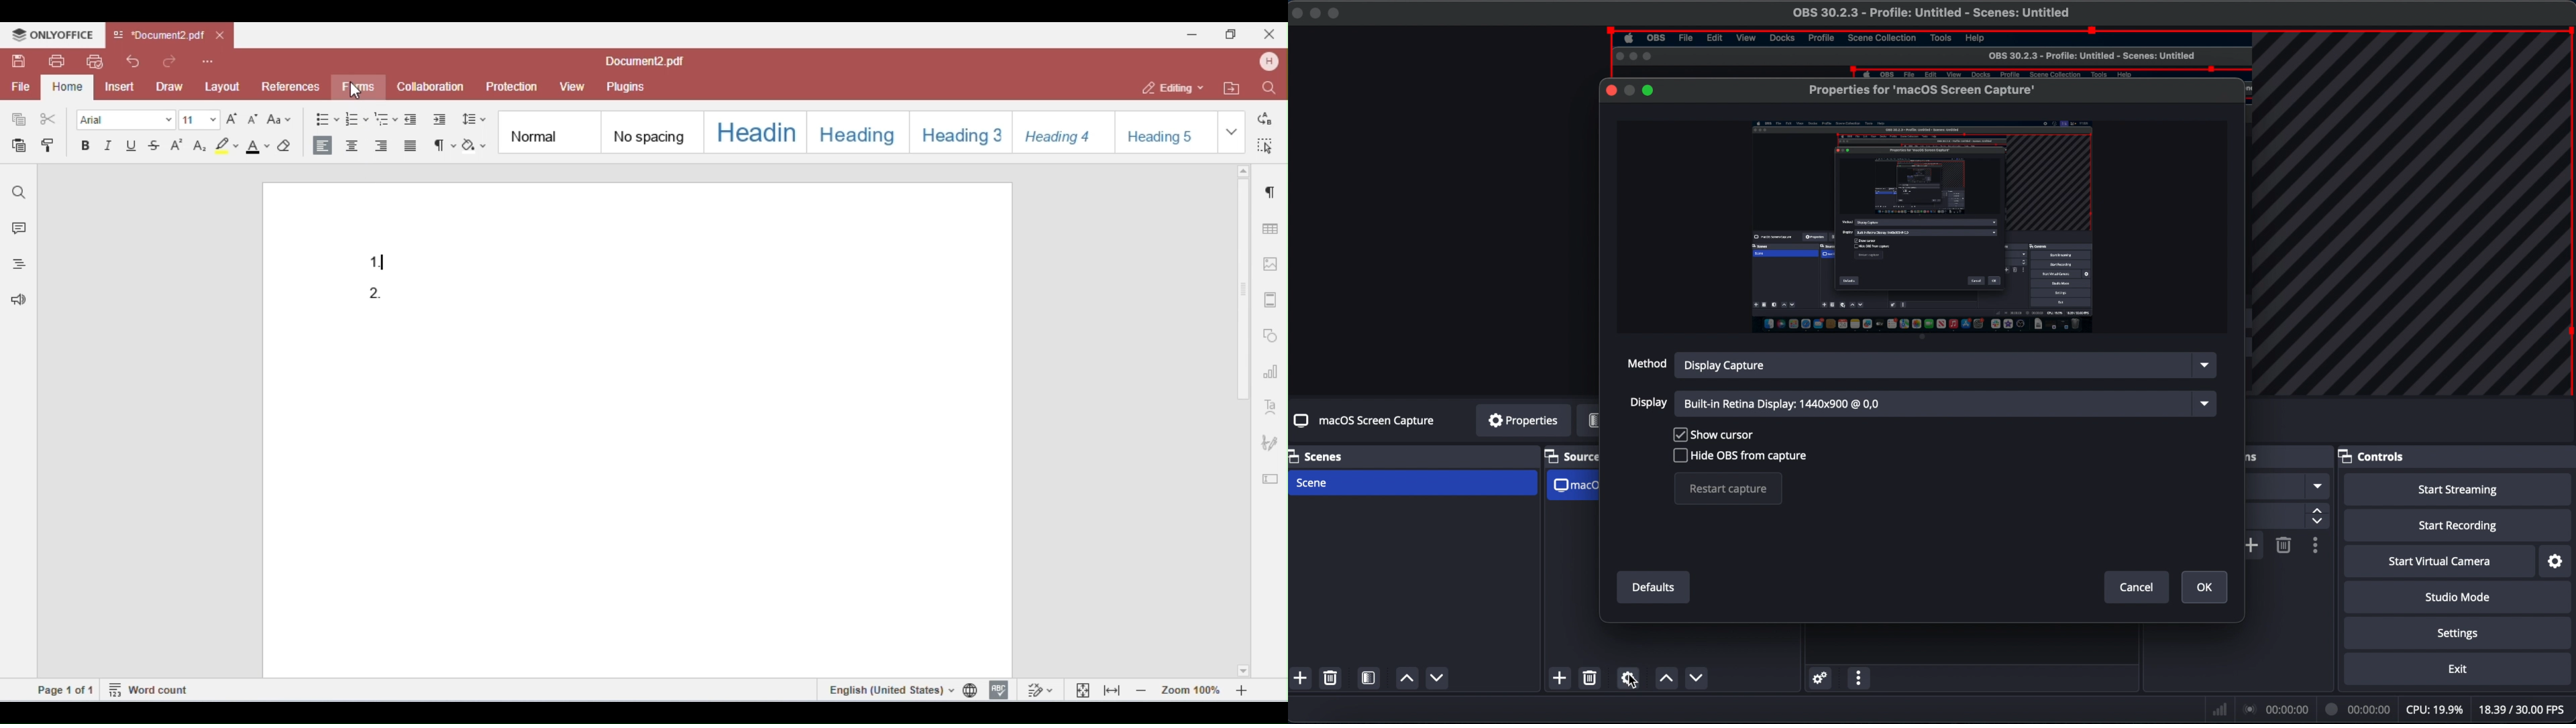 The image size is (2576, 728). I want to click on add configurable transition, so click(2250, 545).